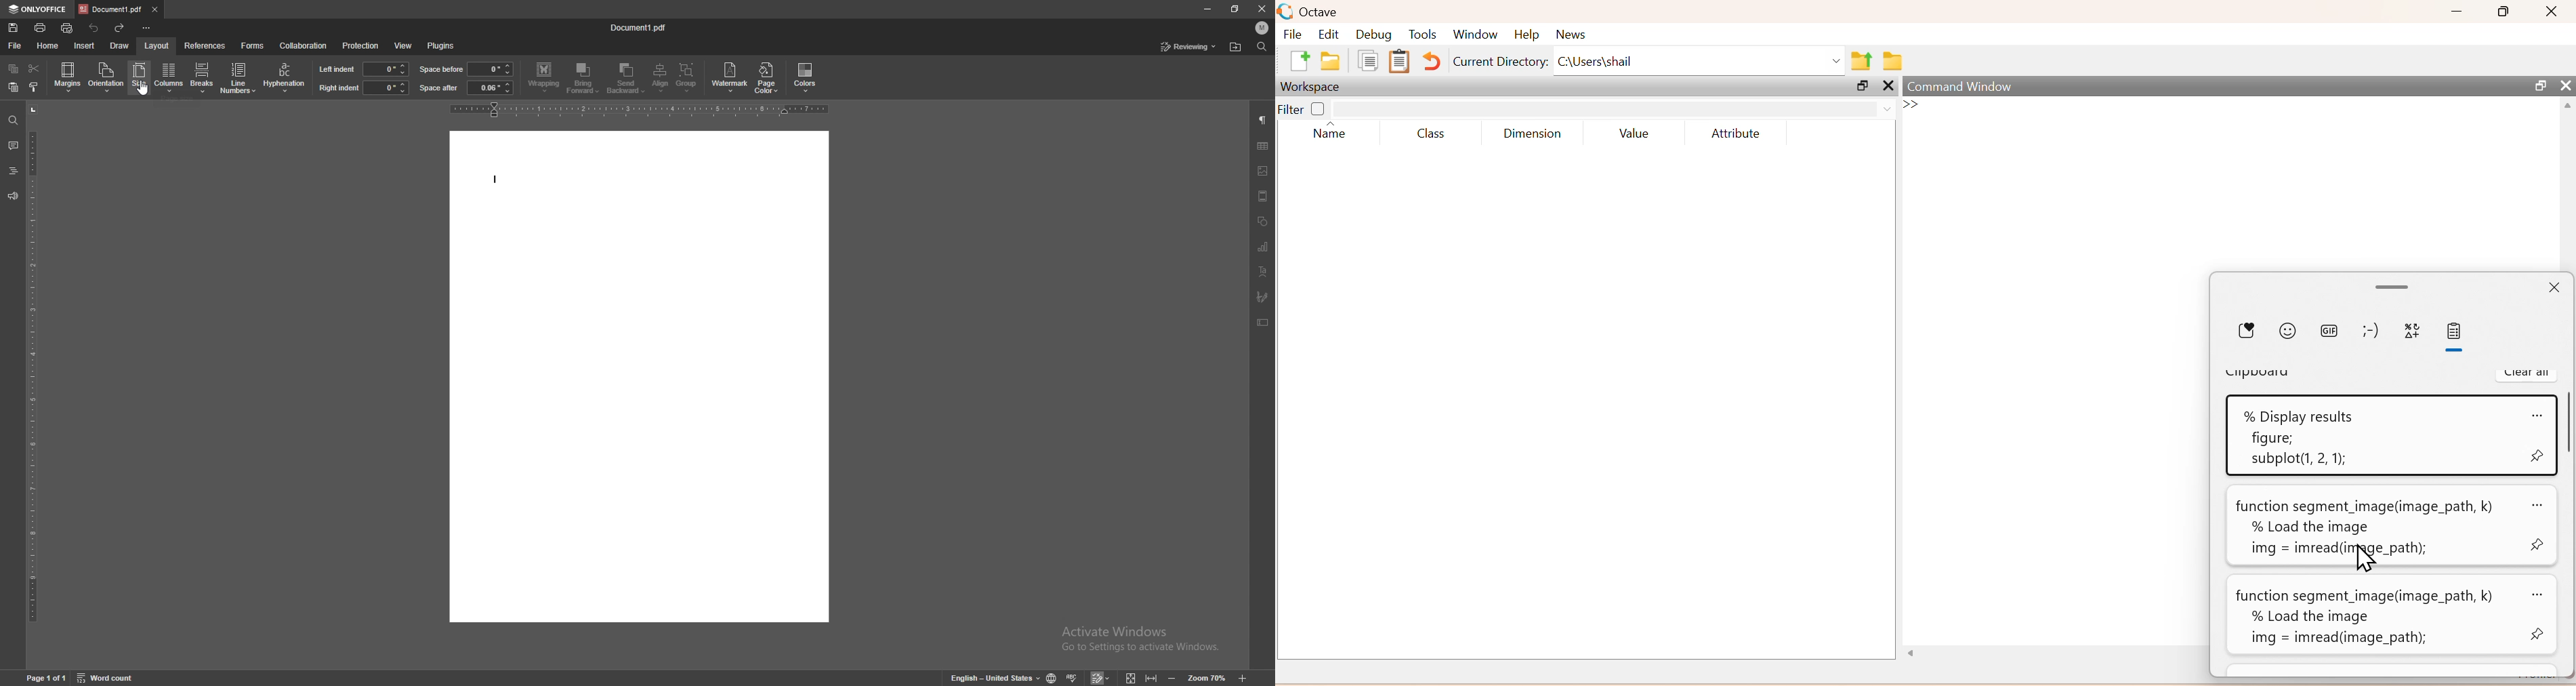 This screenshot has height=700, width=2576. I want to click on page color, so click(769, 77).